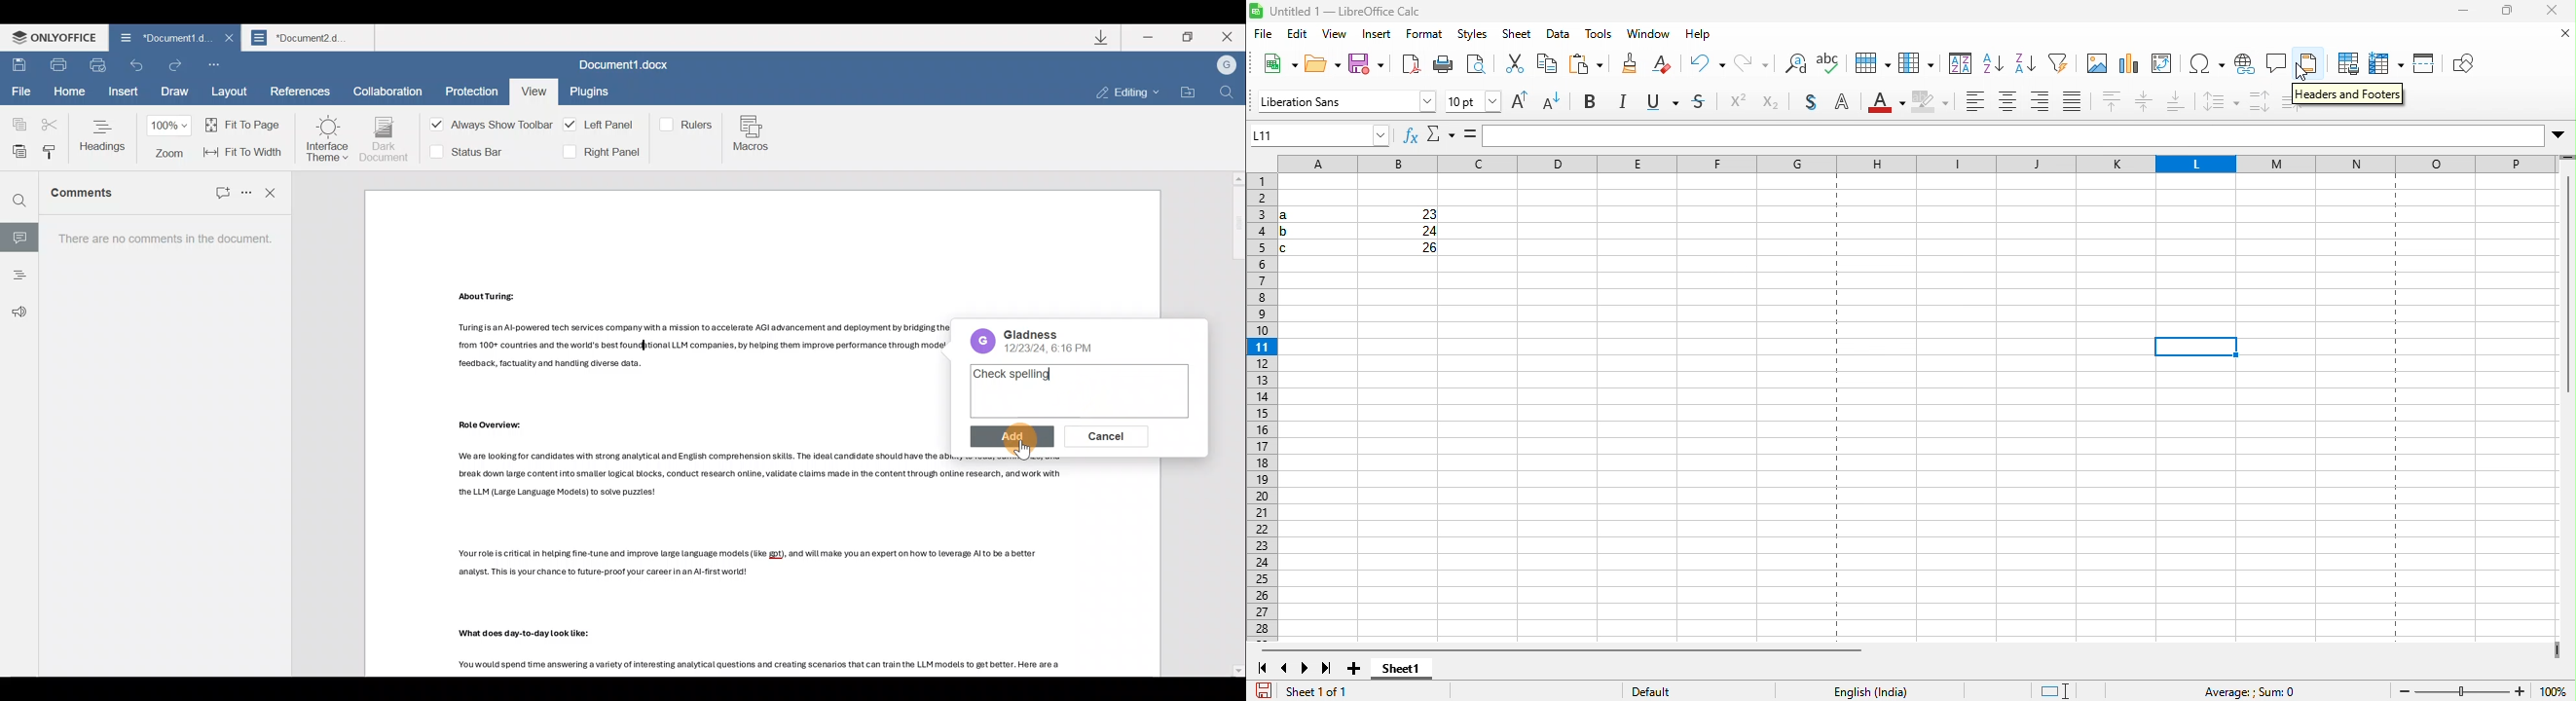  I want to click on Downloads, so click(1103, 37).